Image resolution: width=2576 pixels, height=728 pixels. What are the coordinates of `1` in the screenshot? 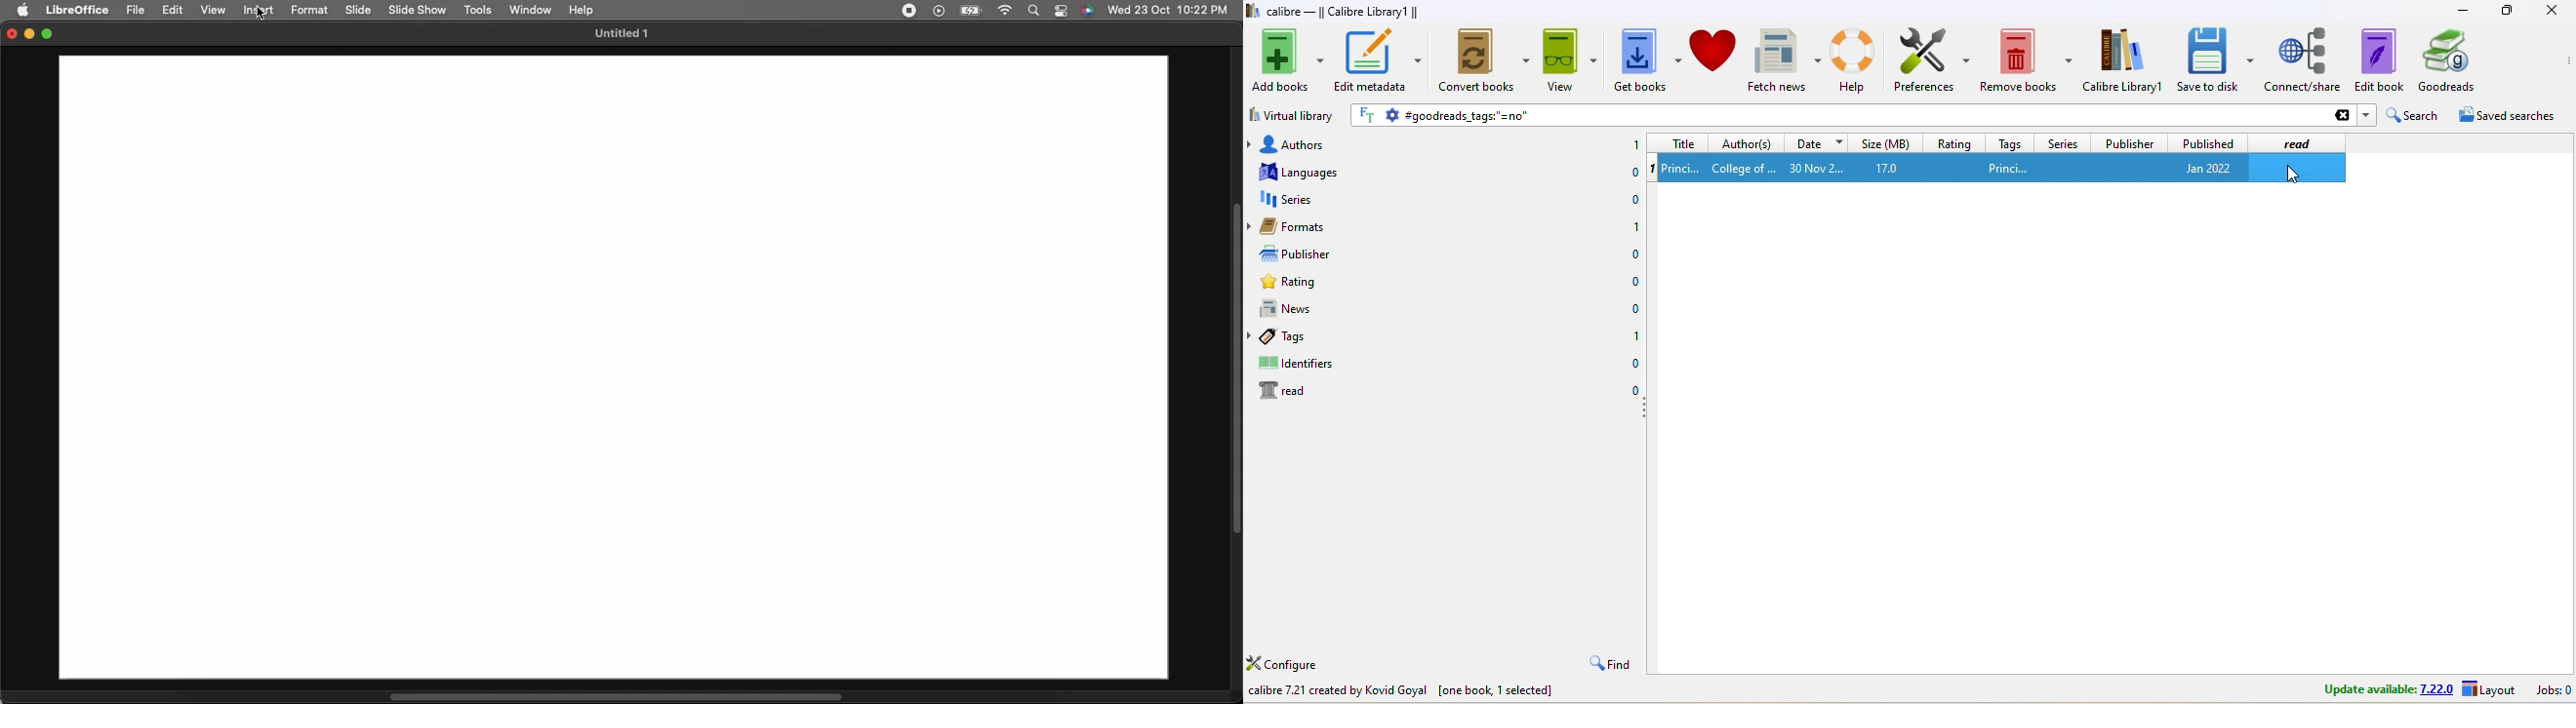 It's located at (1633, 334).